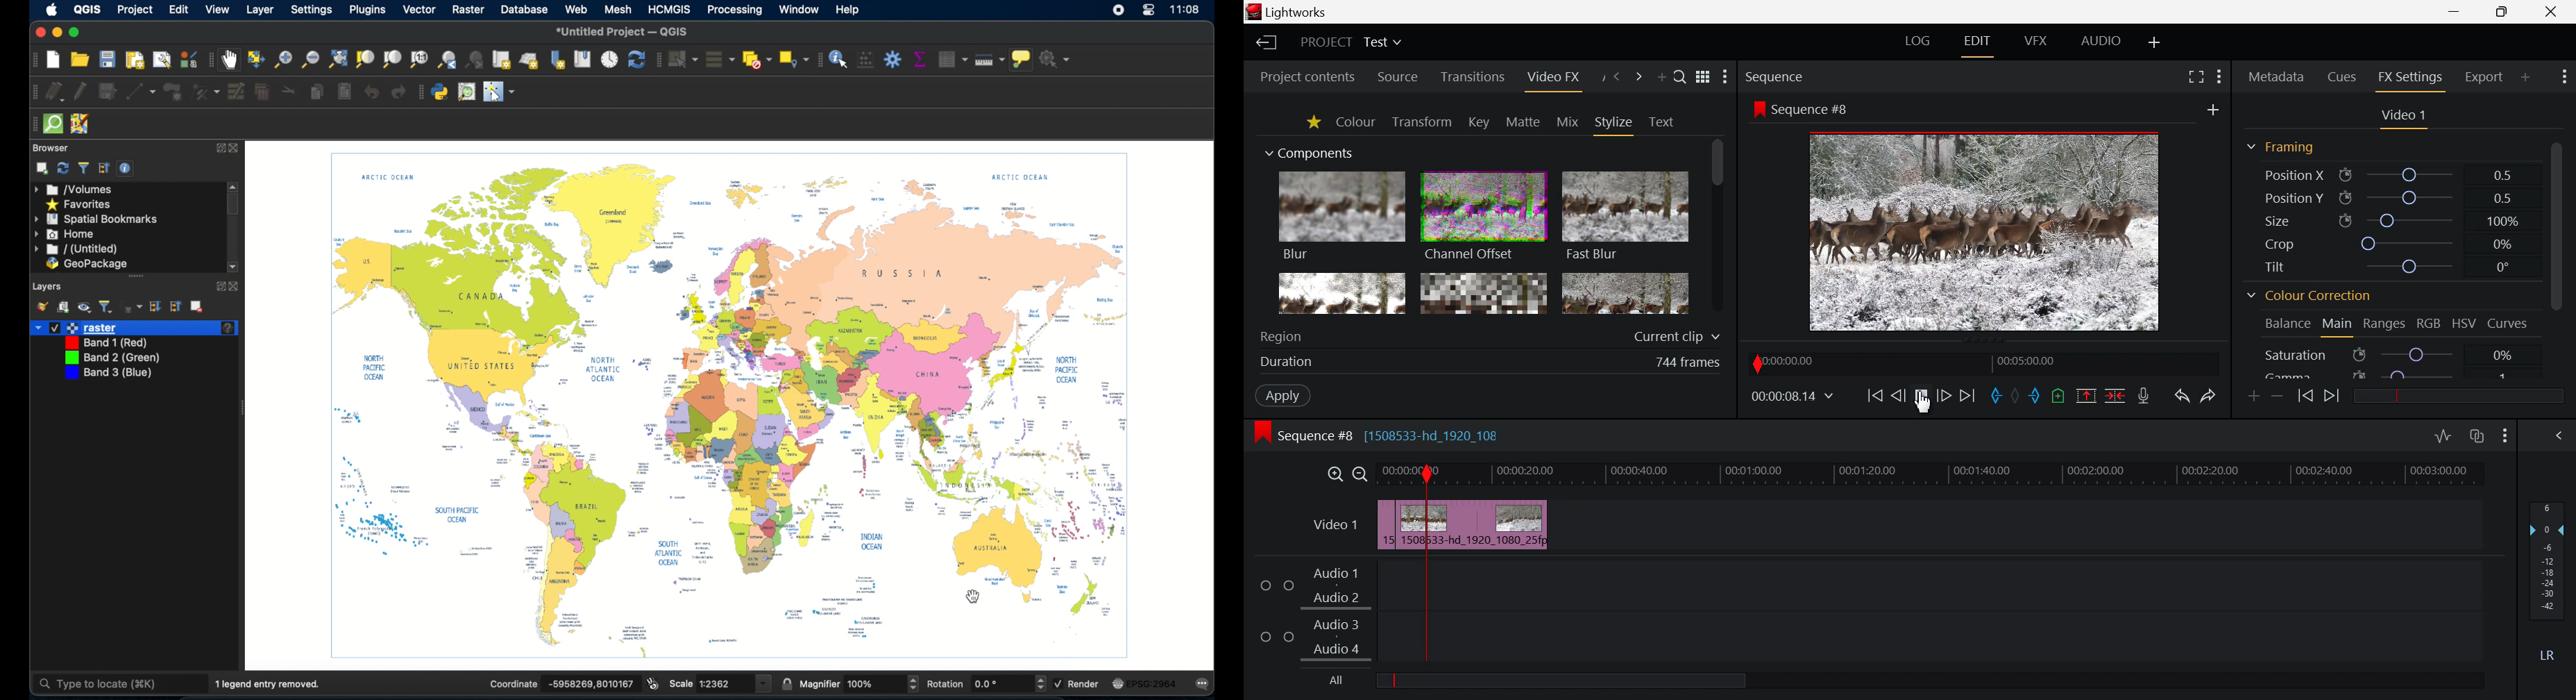 The height and width of the screenshot is (700, 2576). Describe the element at coordinates (2560, 436) in the screenshot. I see `Show Audio Mix` at that location.